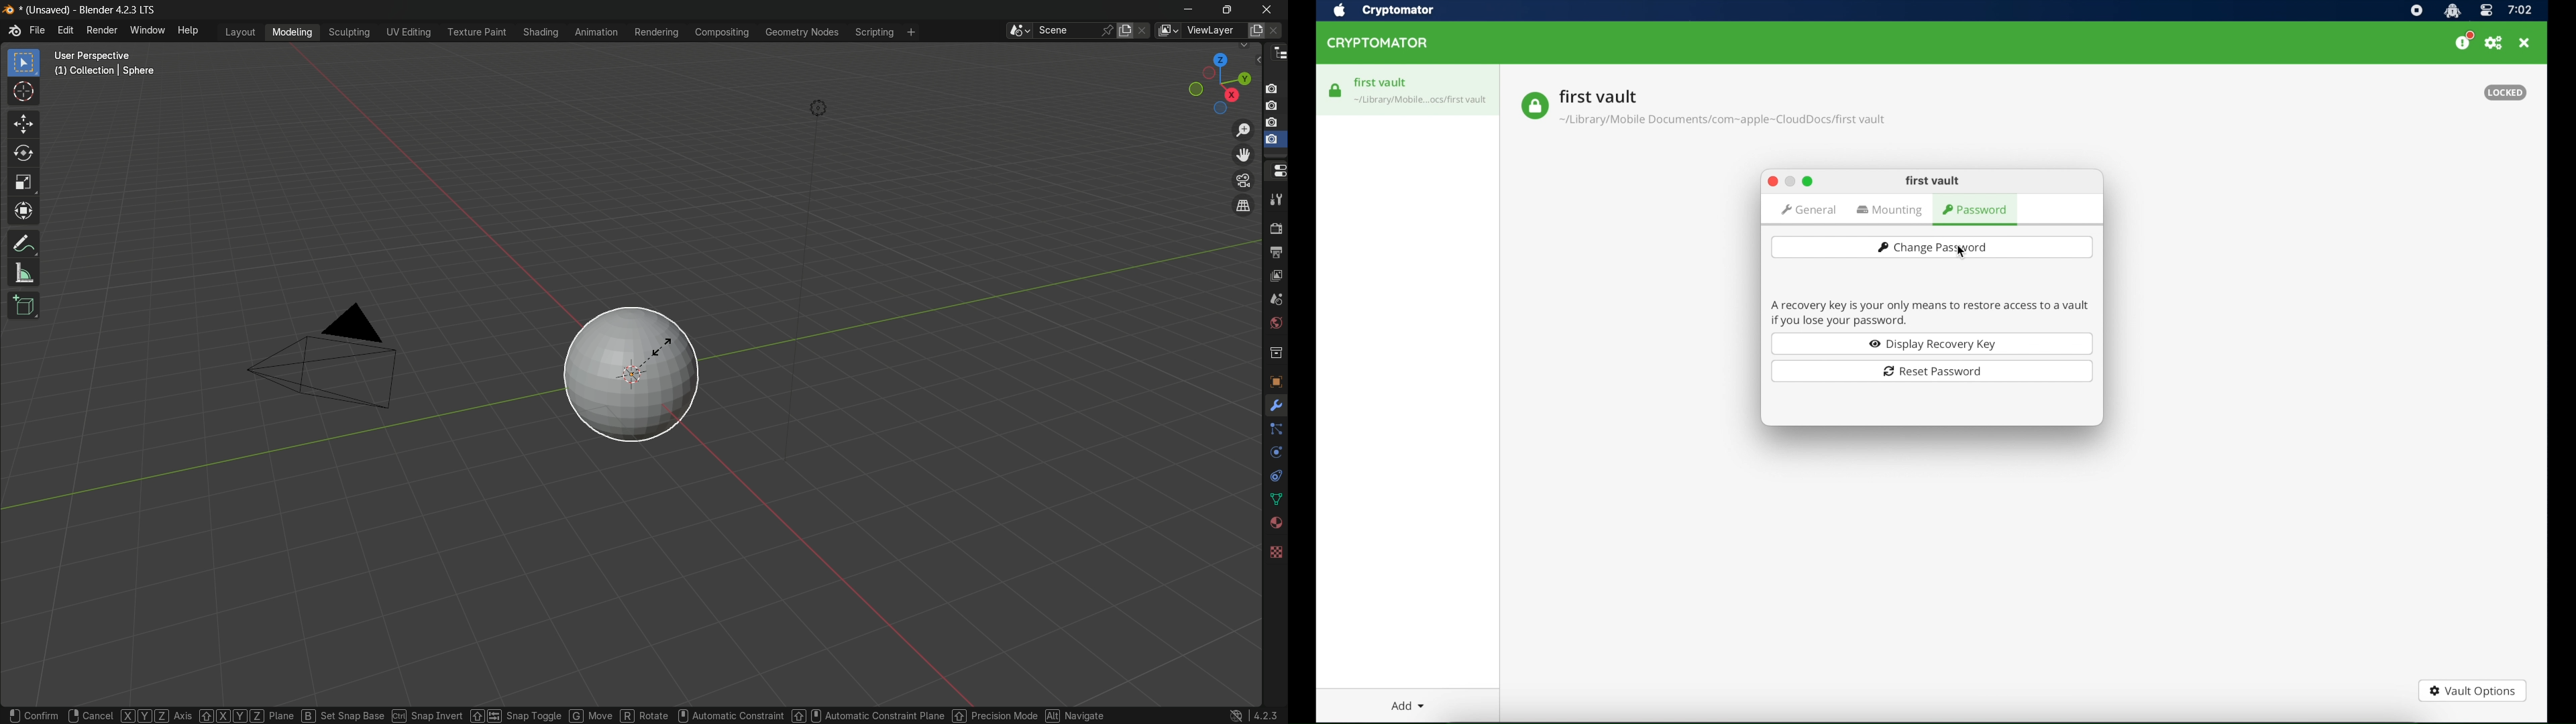 The image size is (2576, 728). Describe the element at coordinates (1275, 107) in the screenshot. I see `capture` at that location.